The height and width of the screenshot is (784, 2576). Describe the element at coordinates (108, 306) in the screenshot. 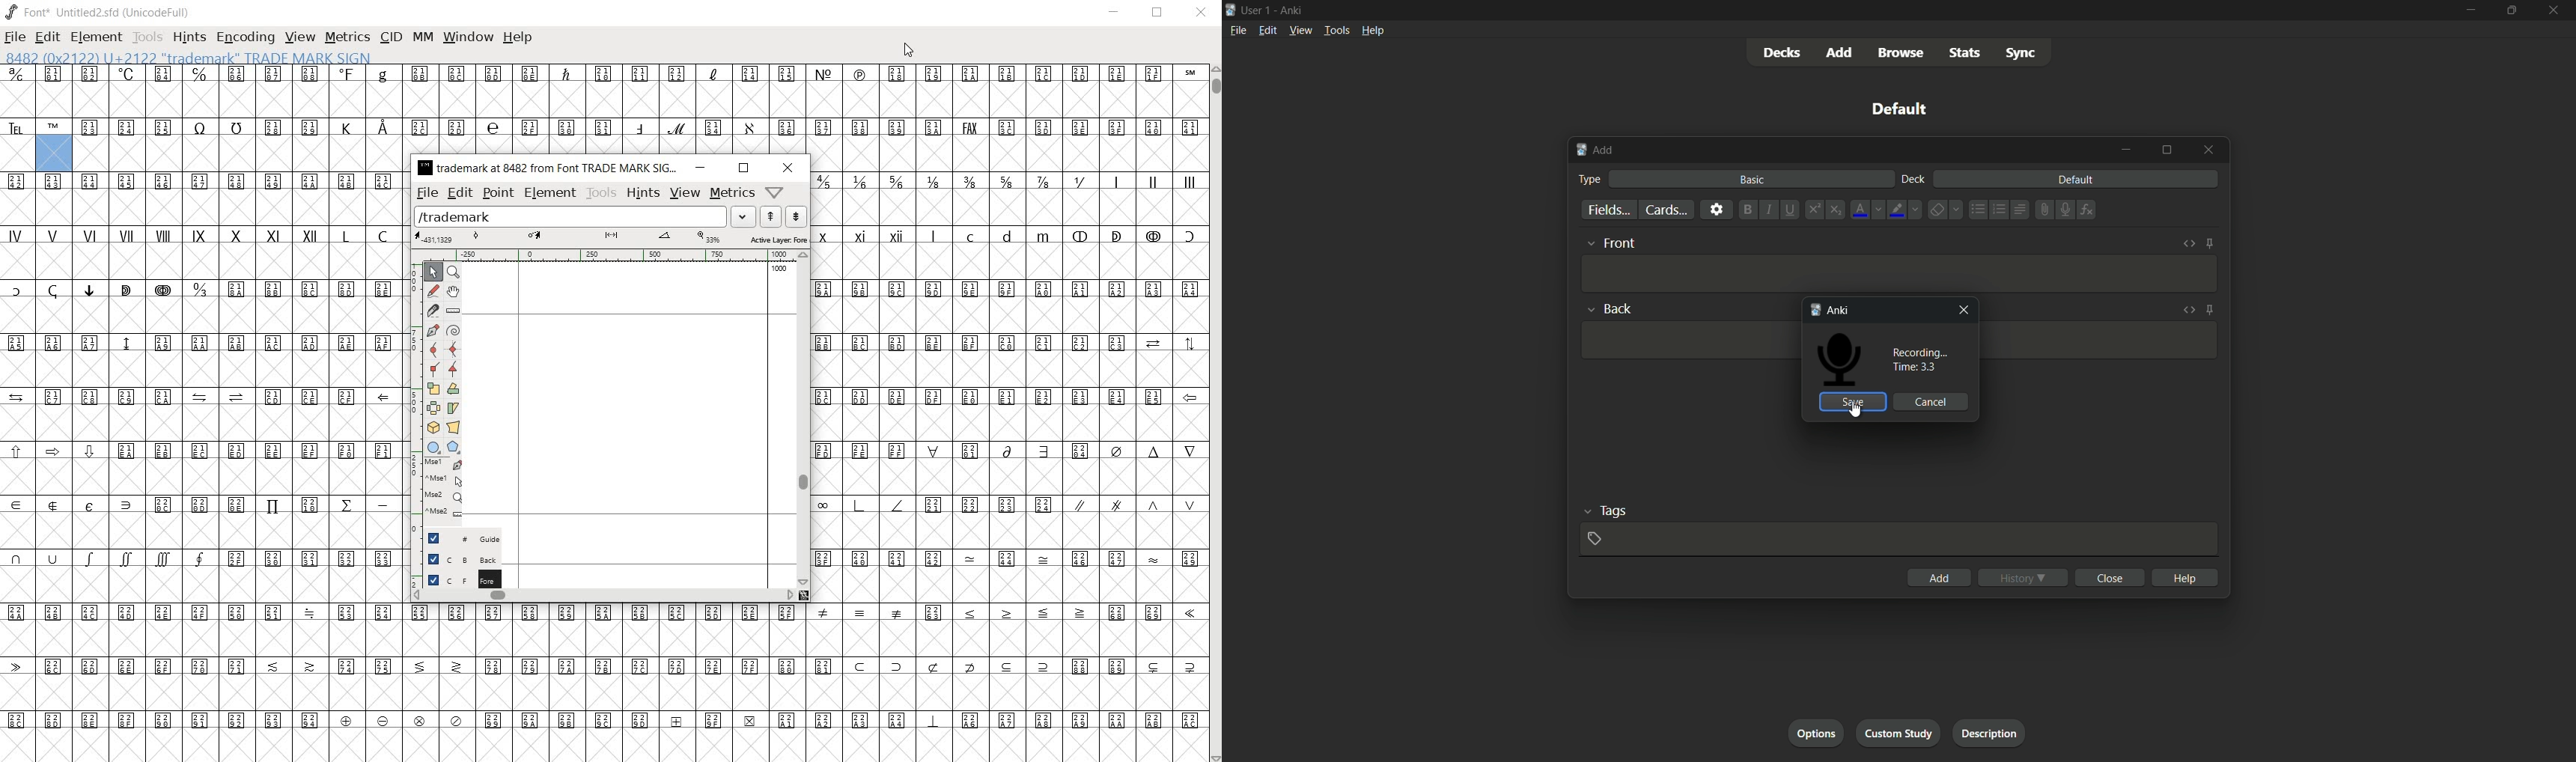

I see `special characters` at that location.